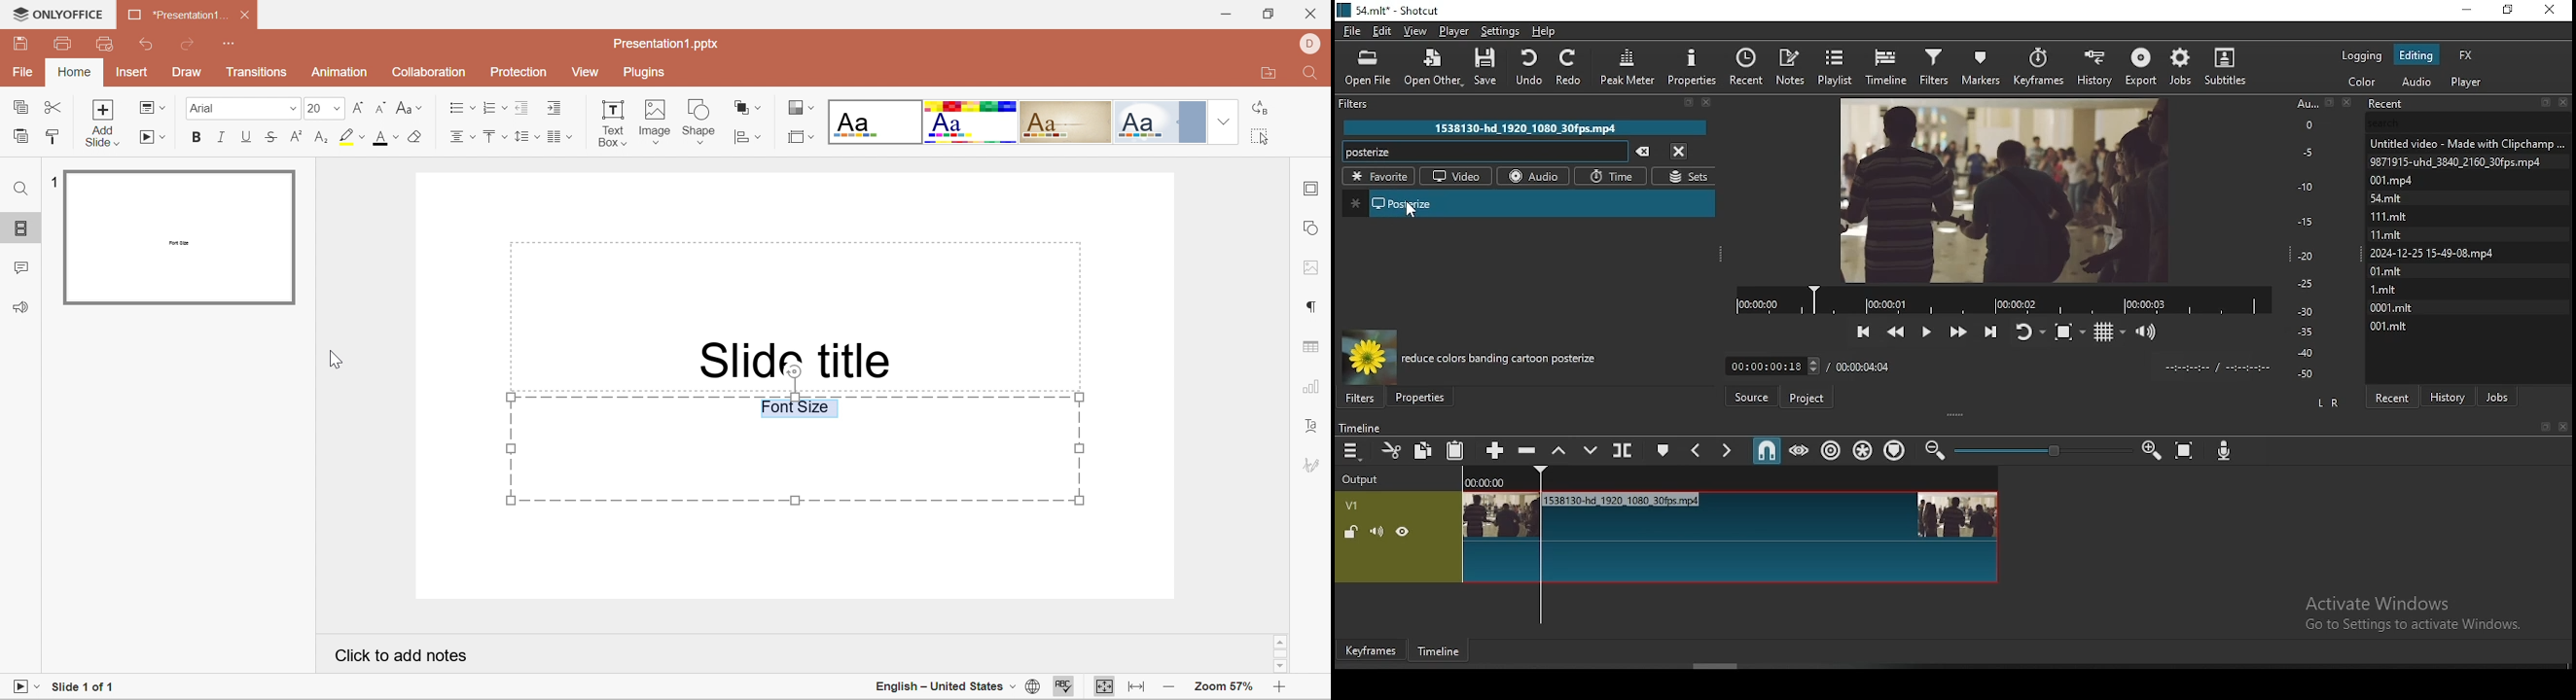  Describe the element at coordinates (461, 107) in the screenshot. I see `Bullets` at that location.